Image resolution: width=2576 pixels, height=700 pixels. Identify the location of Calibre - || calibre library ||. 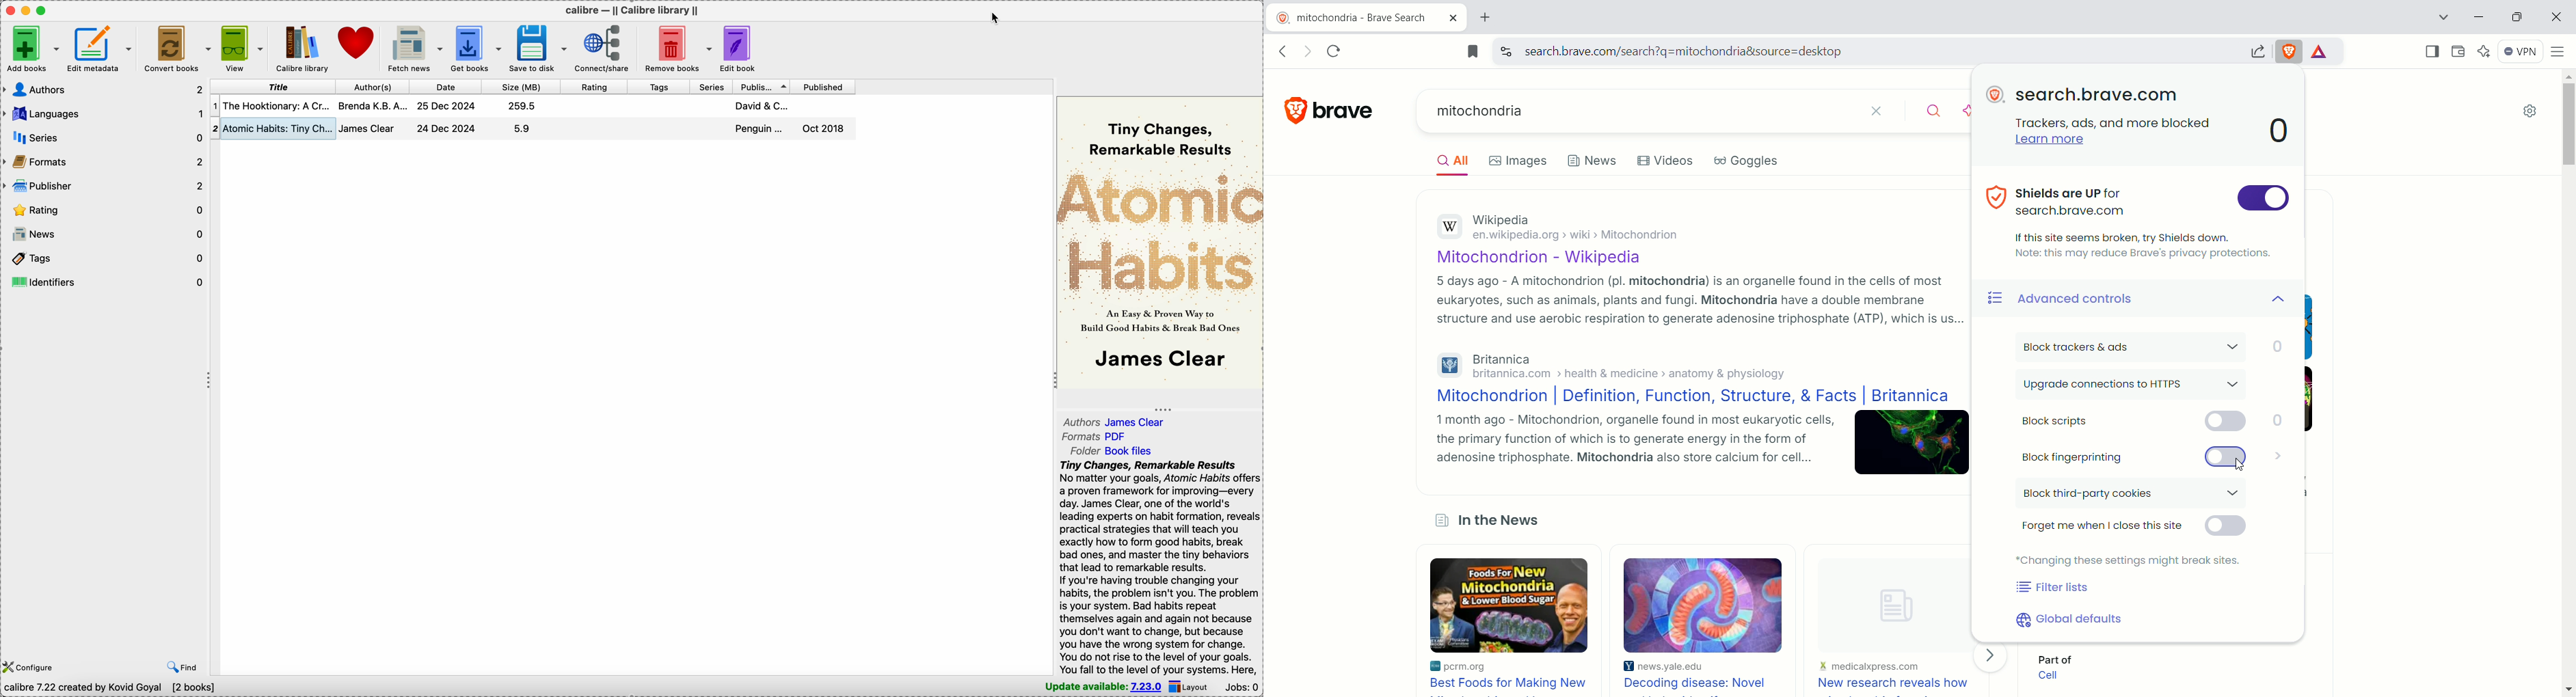
(633, 11).